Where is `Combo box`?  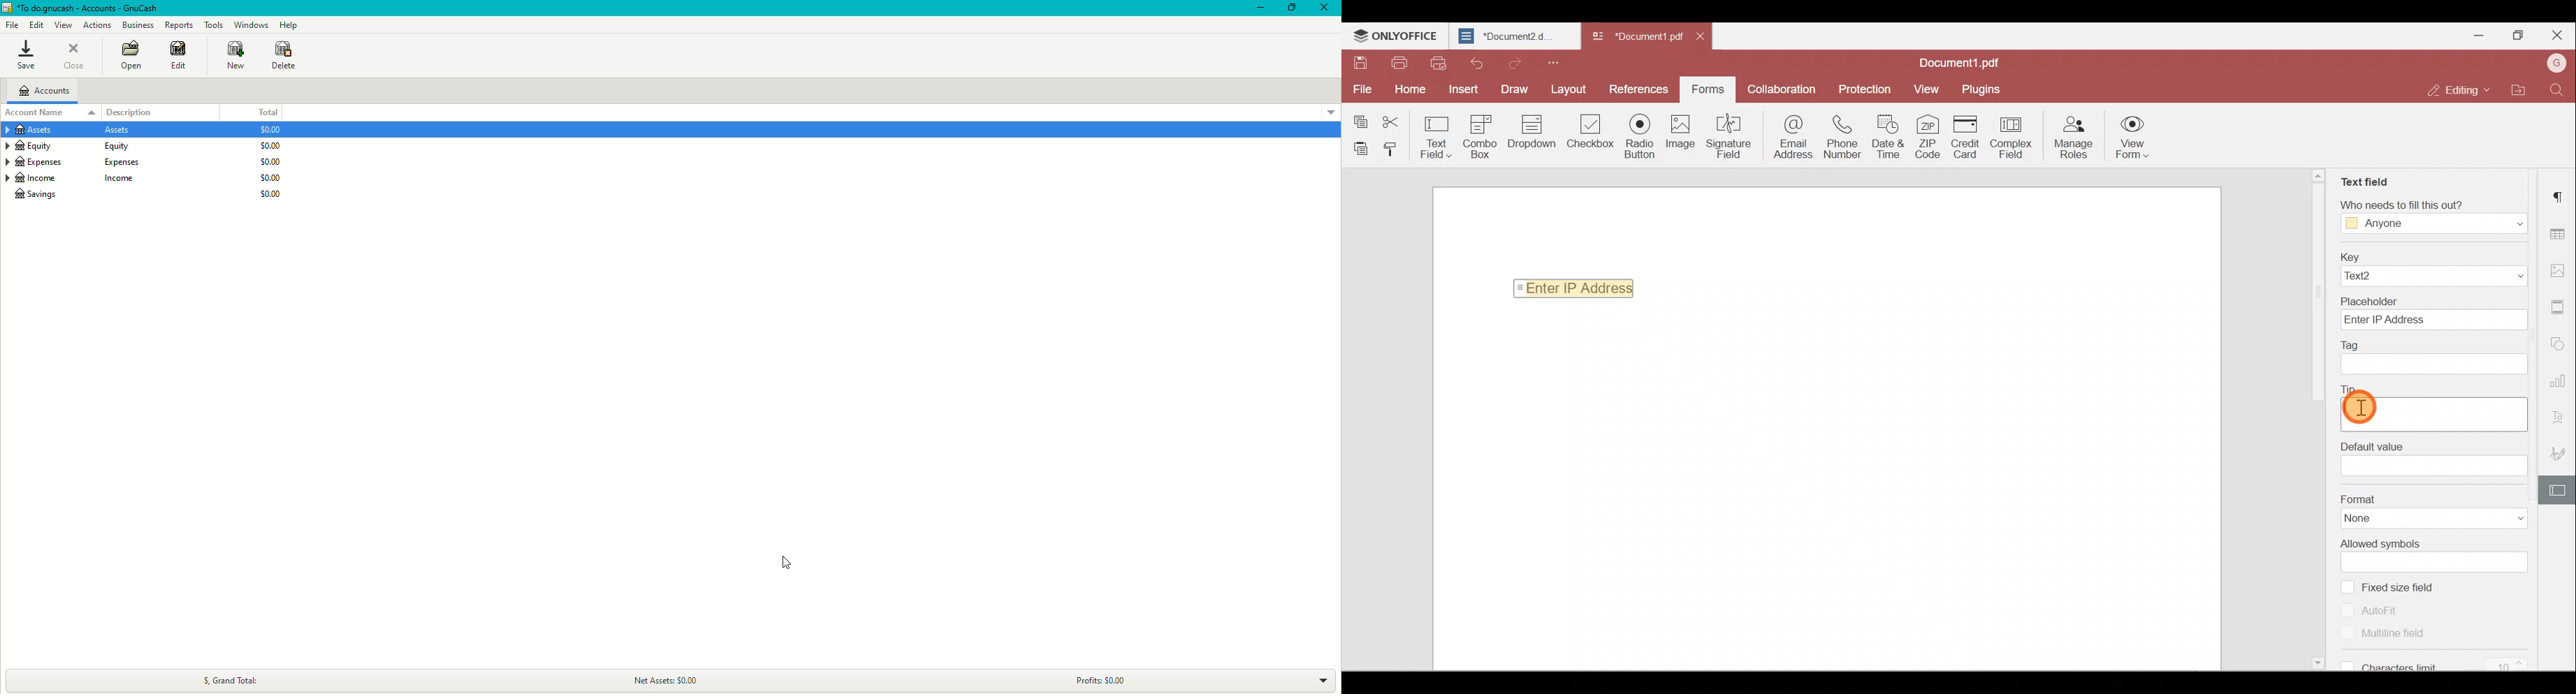 Combo box is located at coordinates (1484, 134).